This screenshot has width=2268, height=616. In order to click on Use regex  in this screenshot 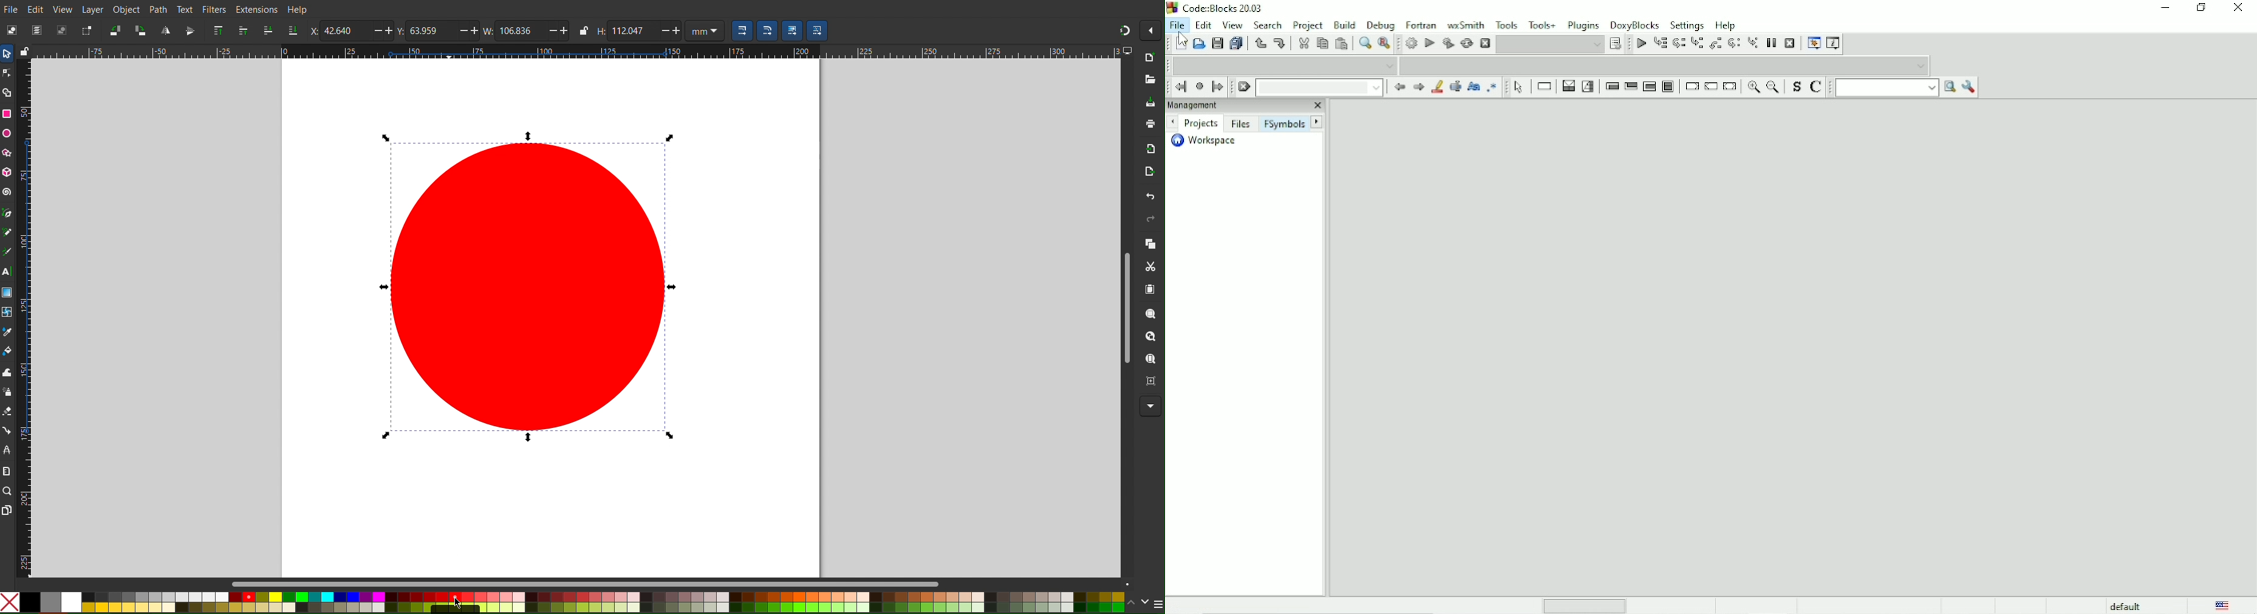, I will do `click(1493, 88)`.